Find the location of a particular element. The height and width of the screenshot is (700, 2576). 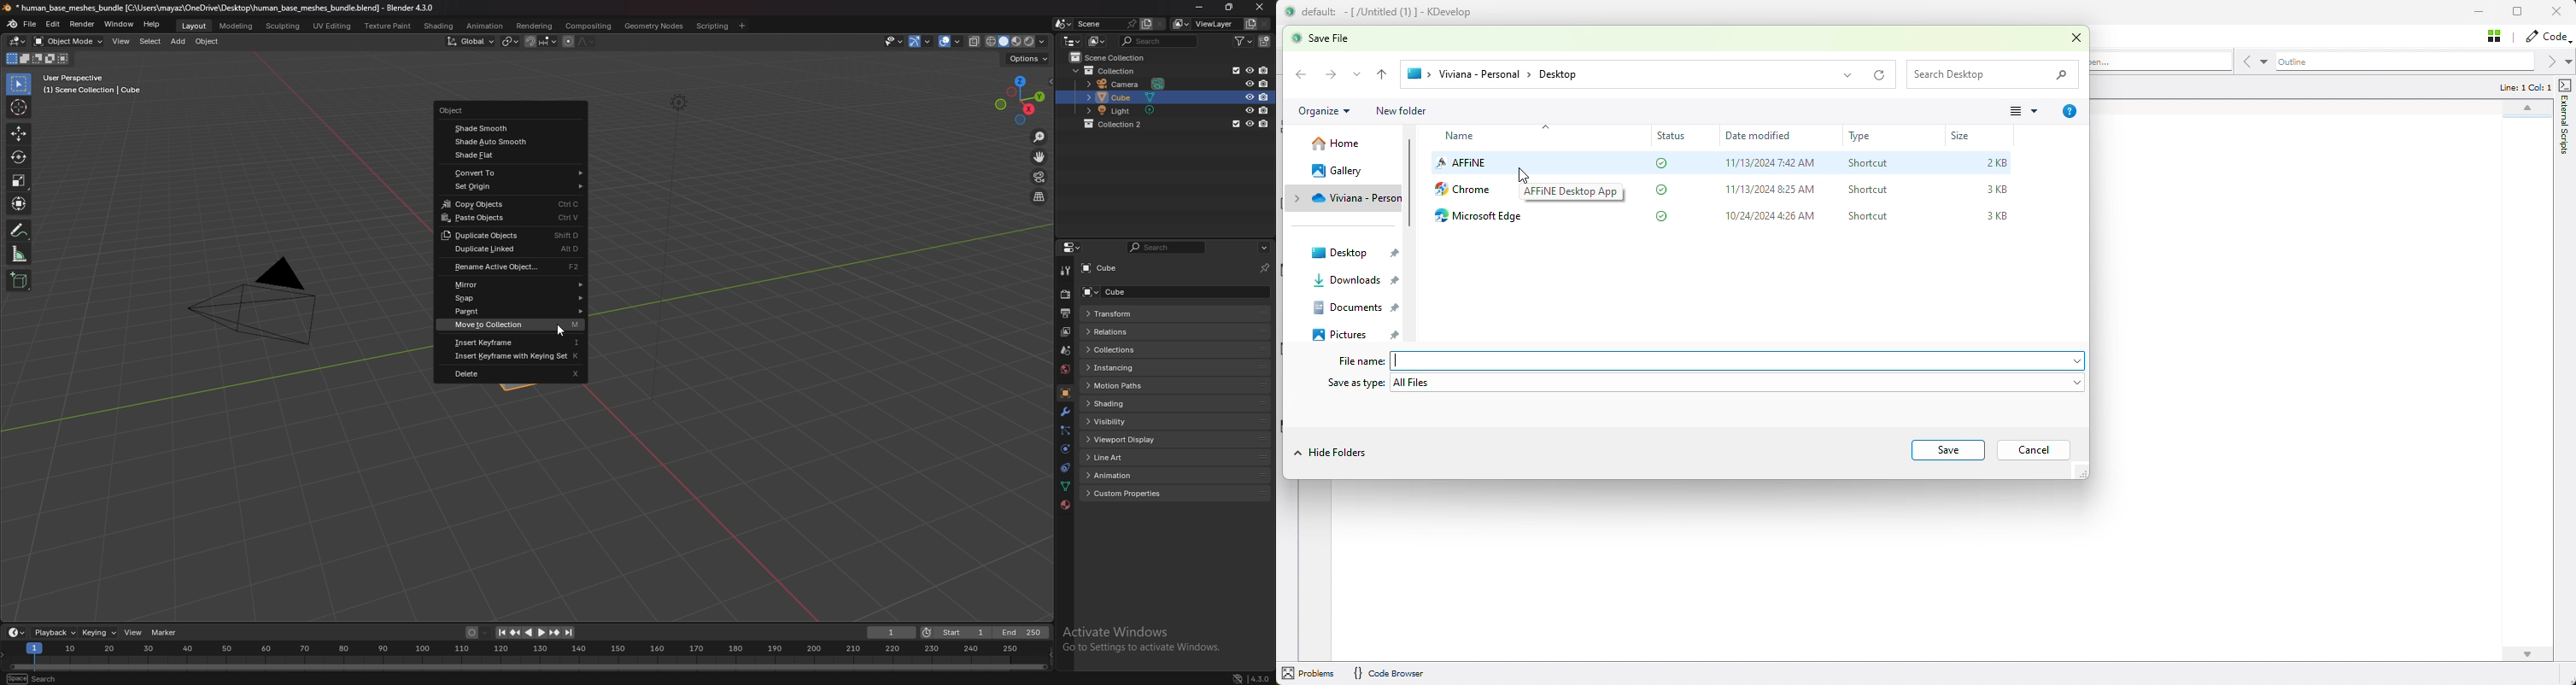

browse scene is located at coordinates (1064, 24).